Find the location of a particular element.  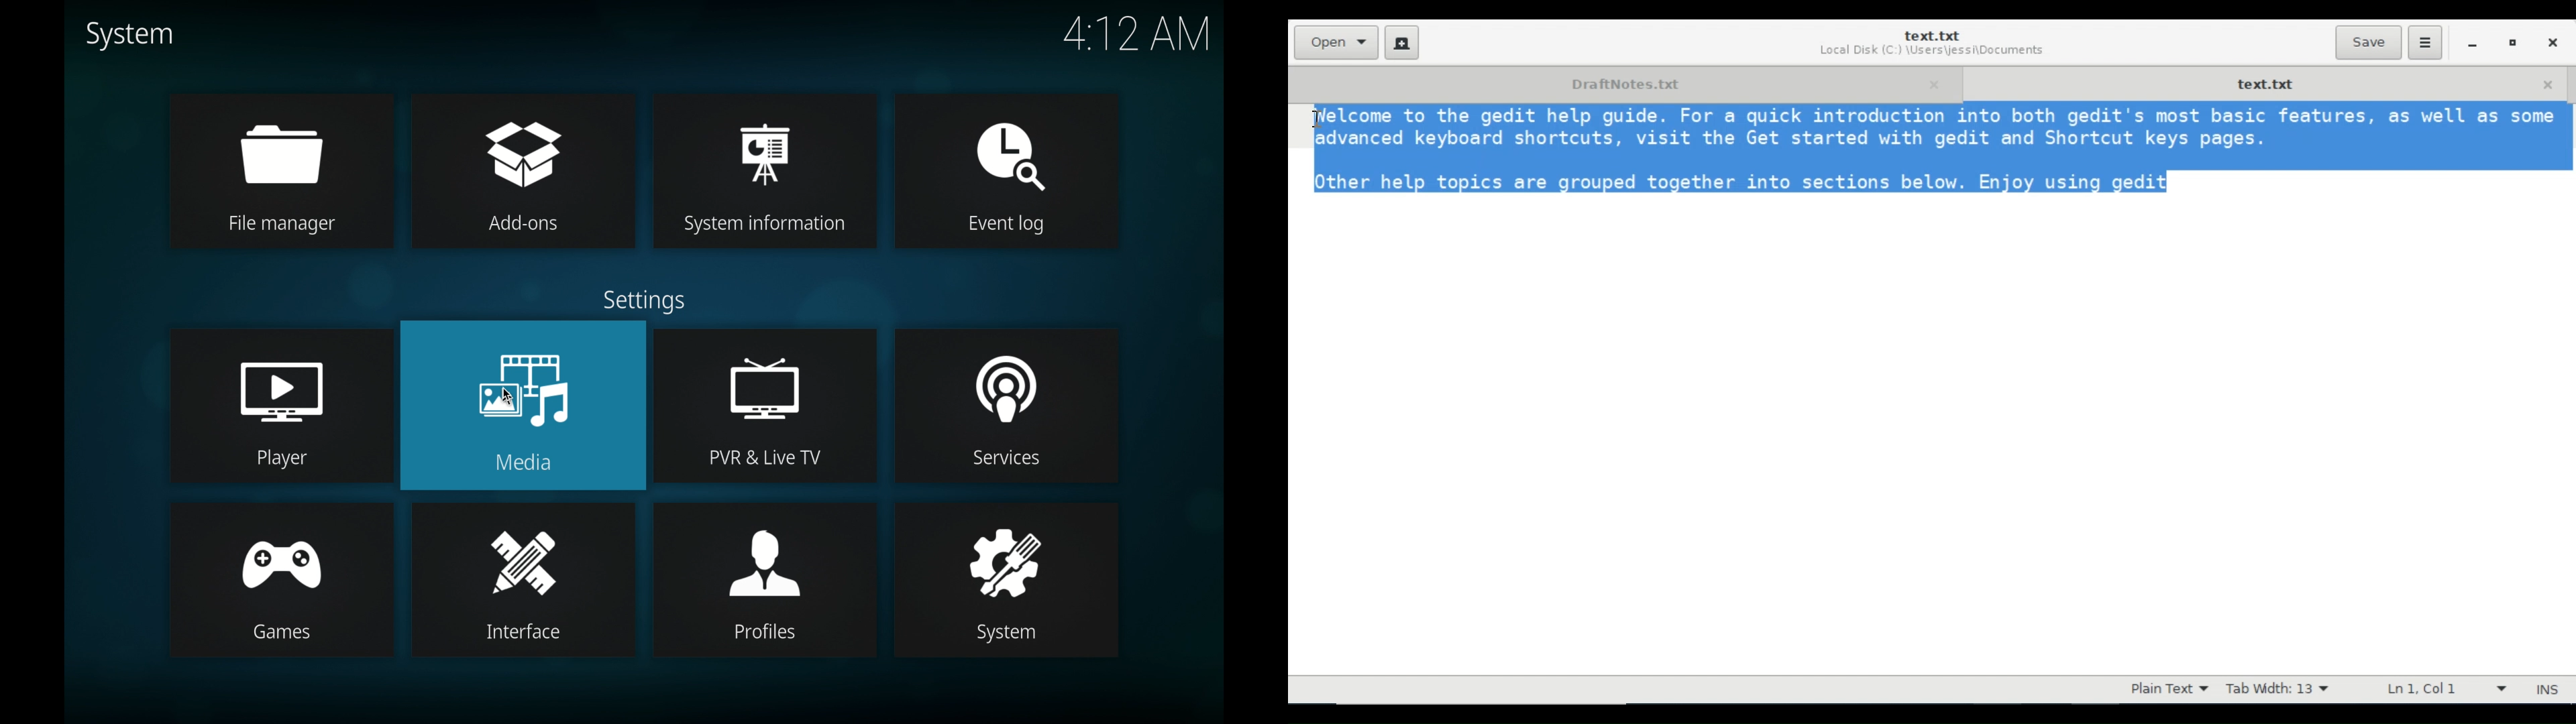

Interface is located at coordinates (529, 631).